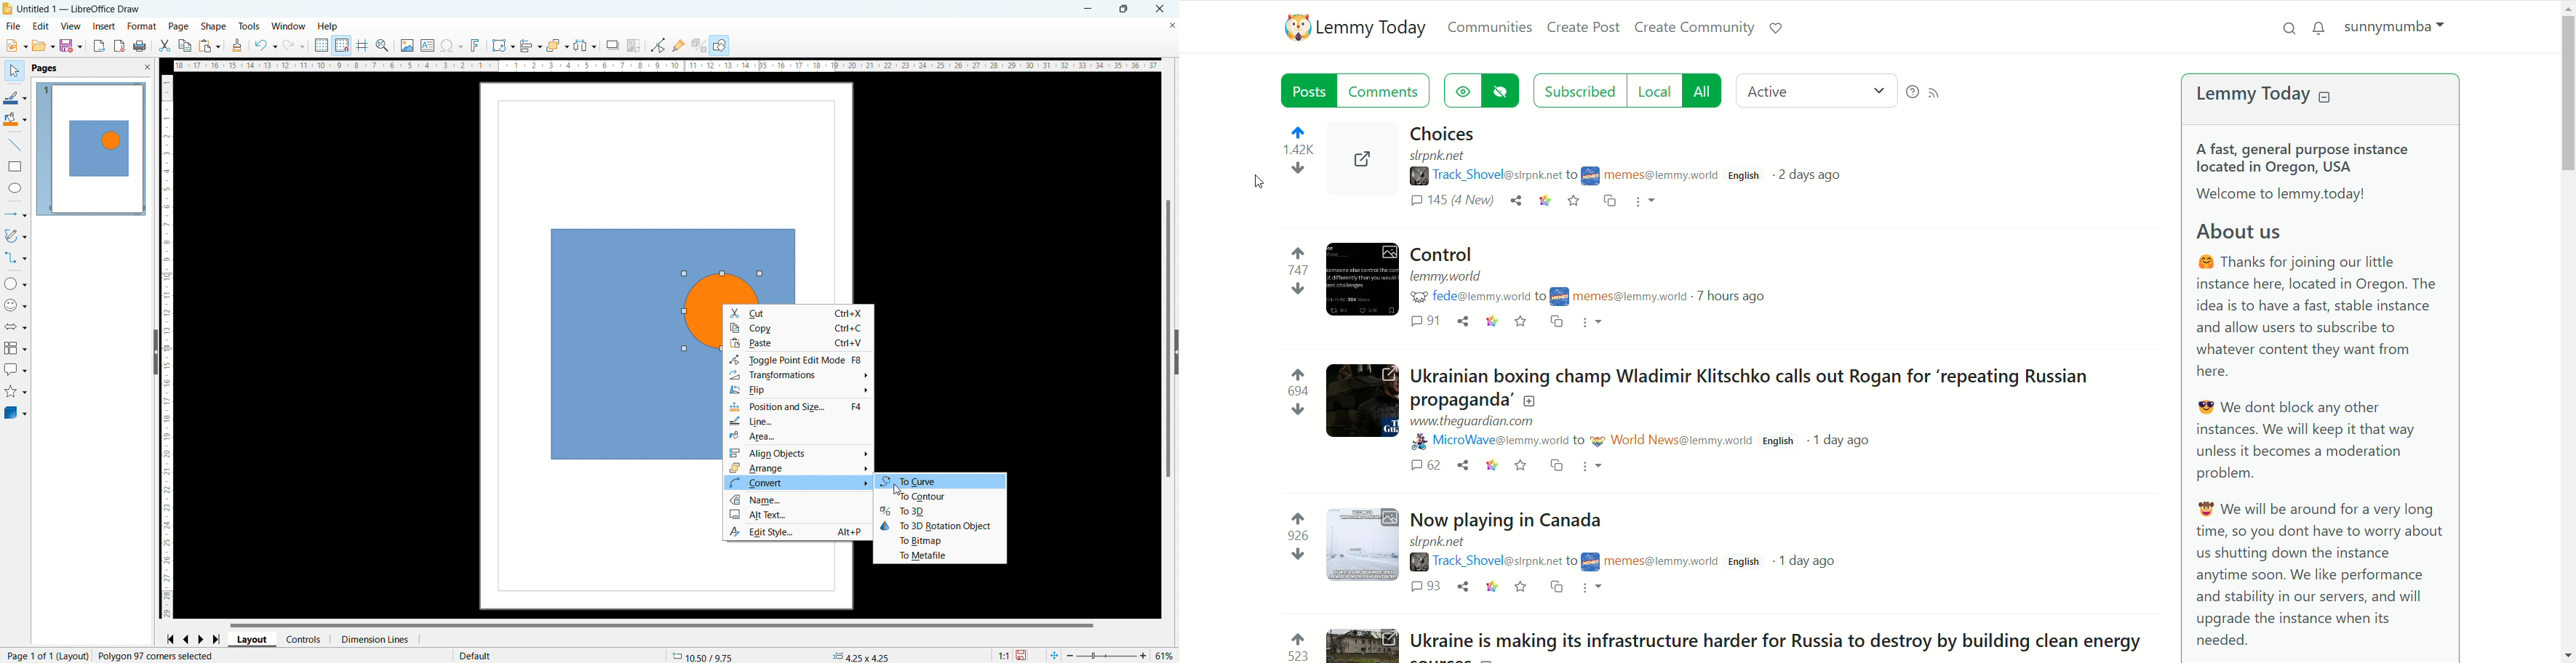  Describe the element at coordinates (678, 45) in the screenshot. I see `show gluepoint functions` at that location.